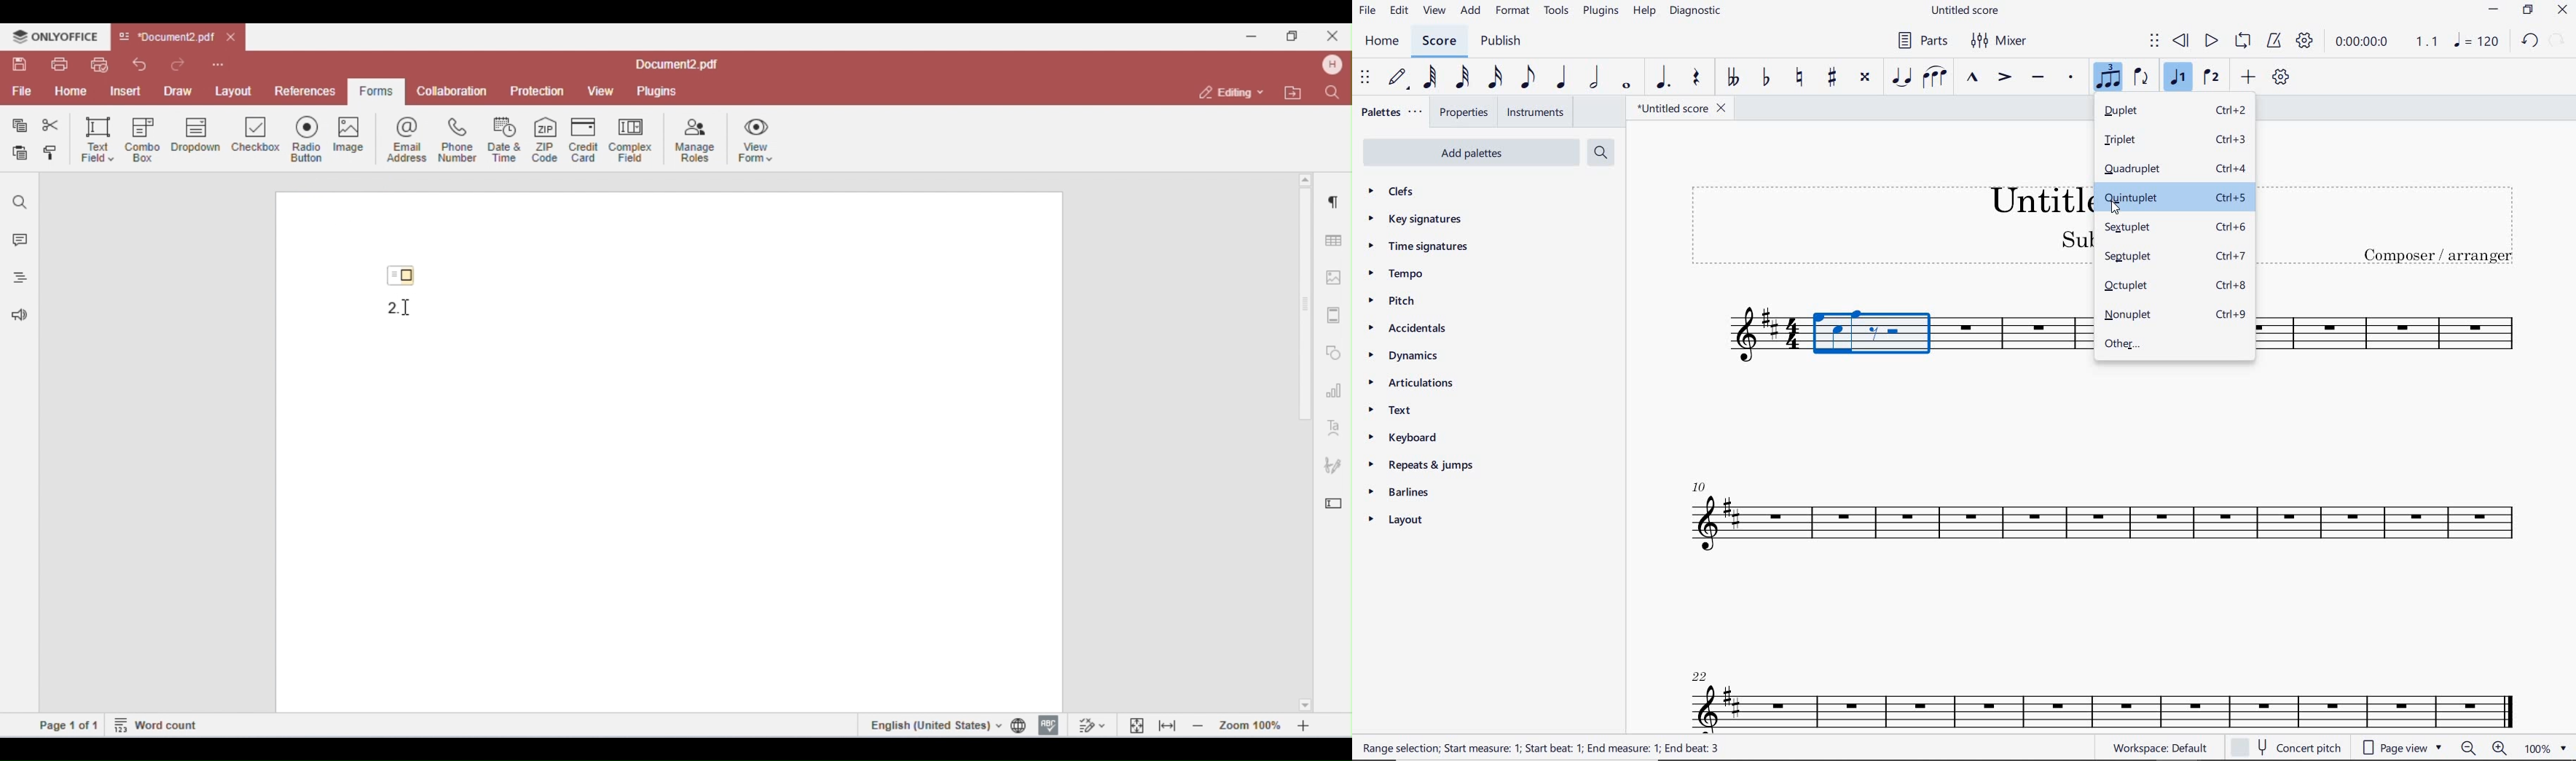  I want to click on 16TH NOTE, so click(1495, 77).